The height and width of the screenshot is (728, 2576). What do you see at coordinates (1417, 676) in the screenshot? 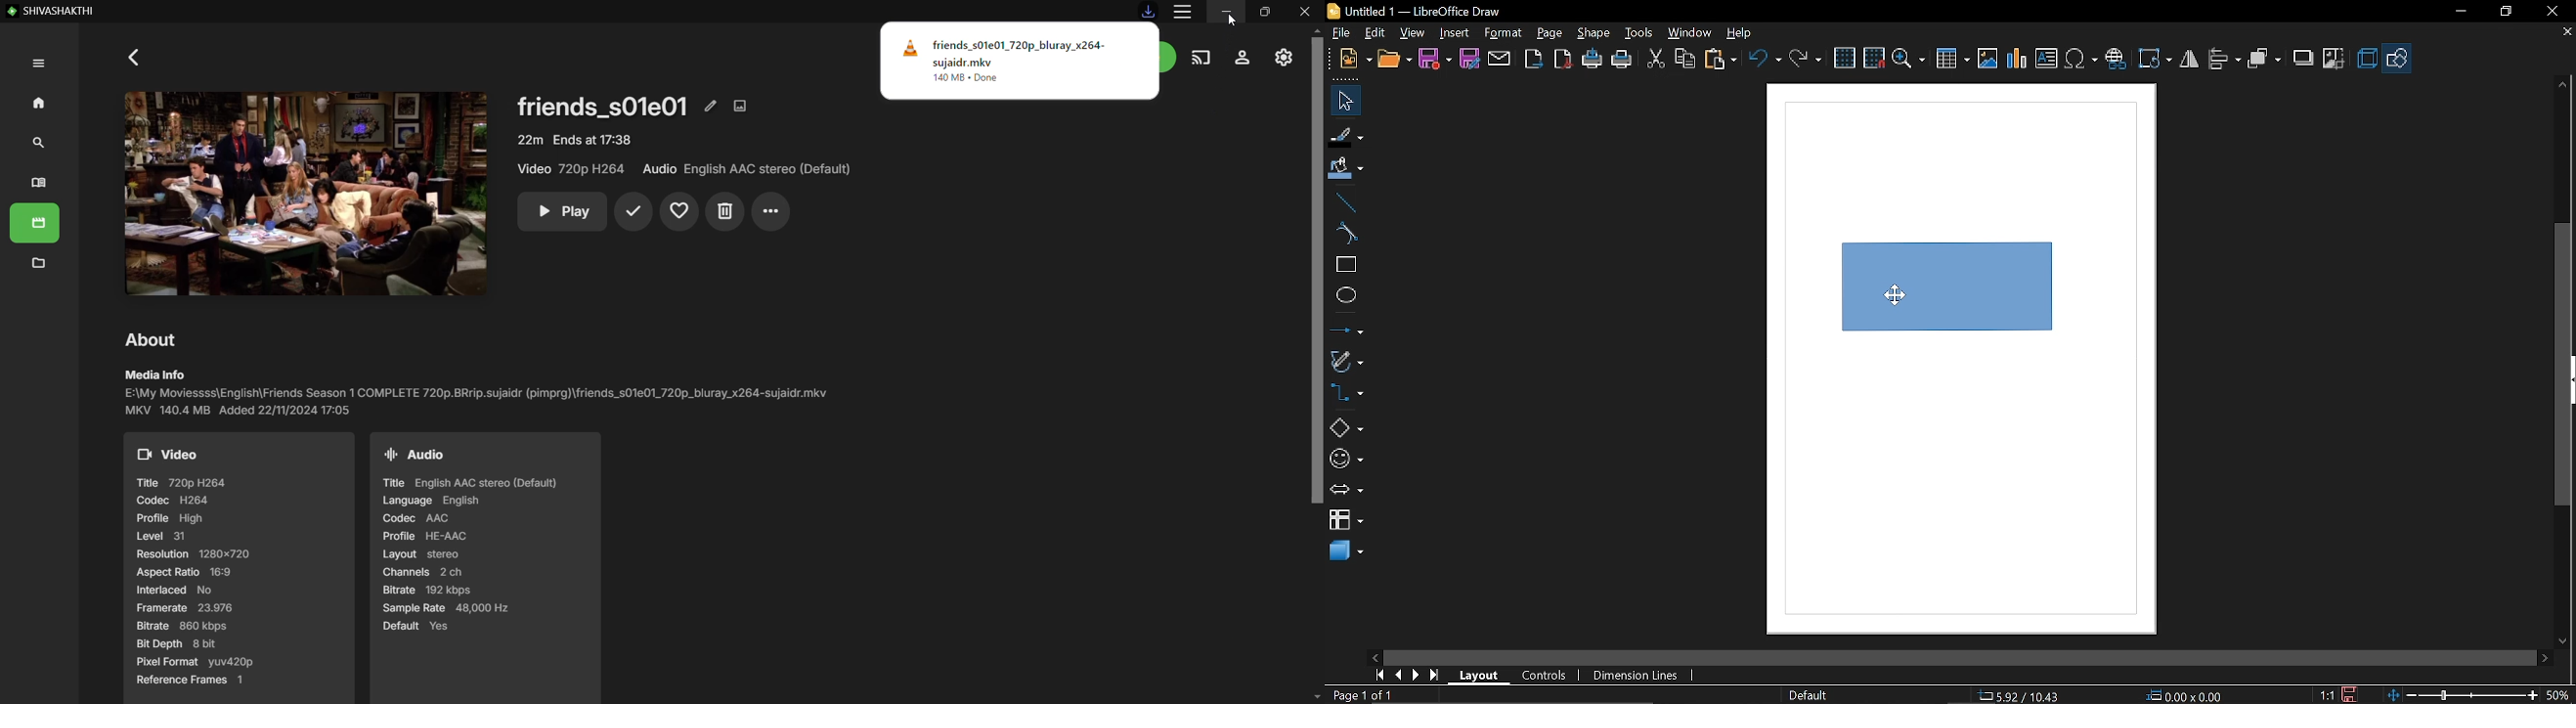
I see `next page` at bounding box center [1417, 676].